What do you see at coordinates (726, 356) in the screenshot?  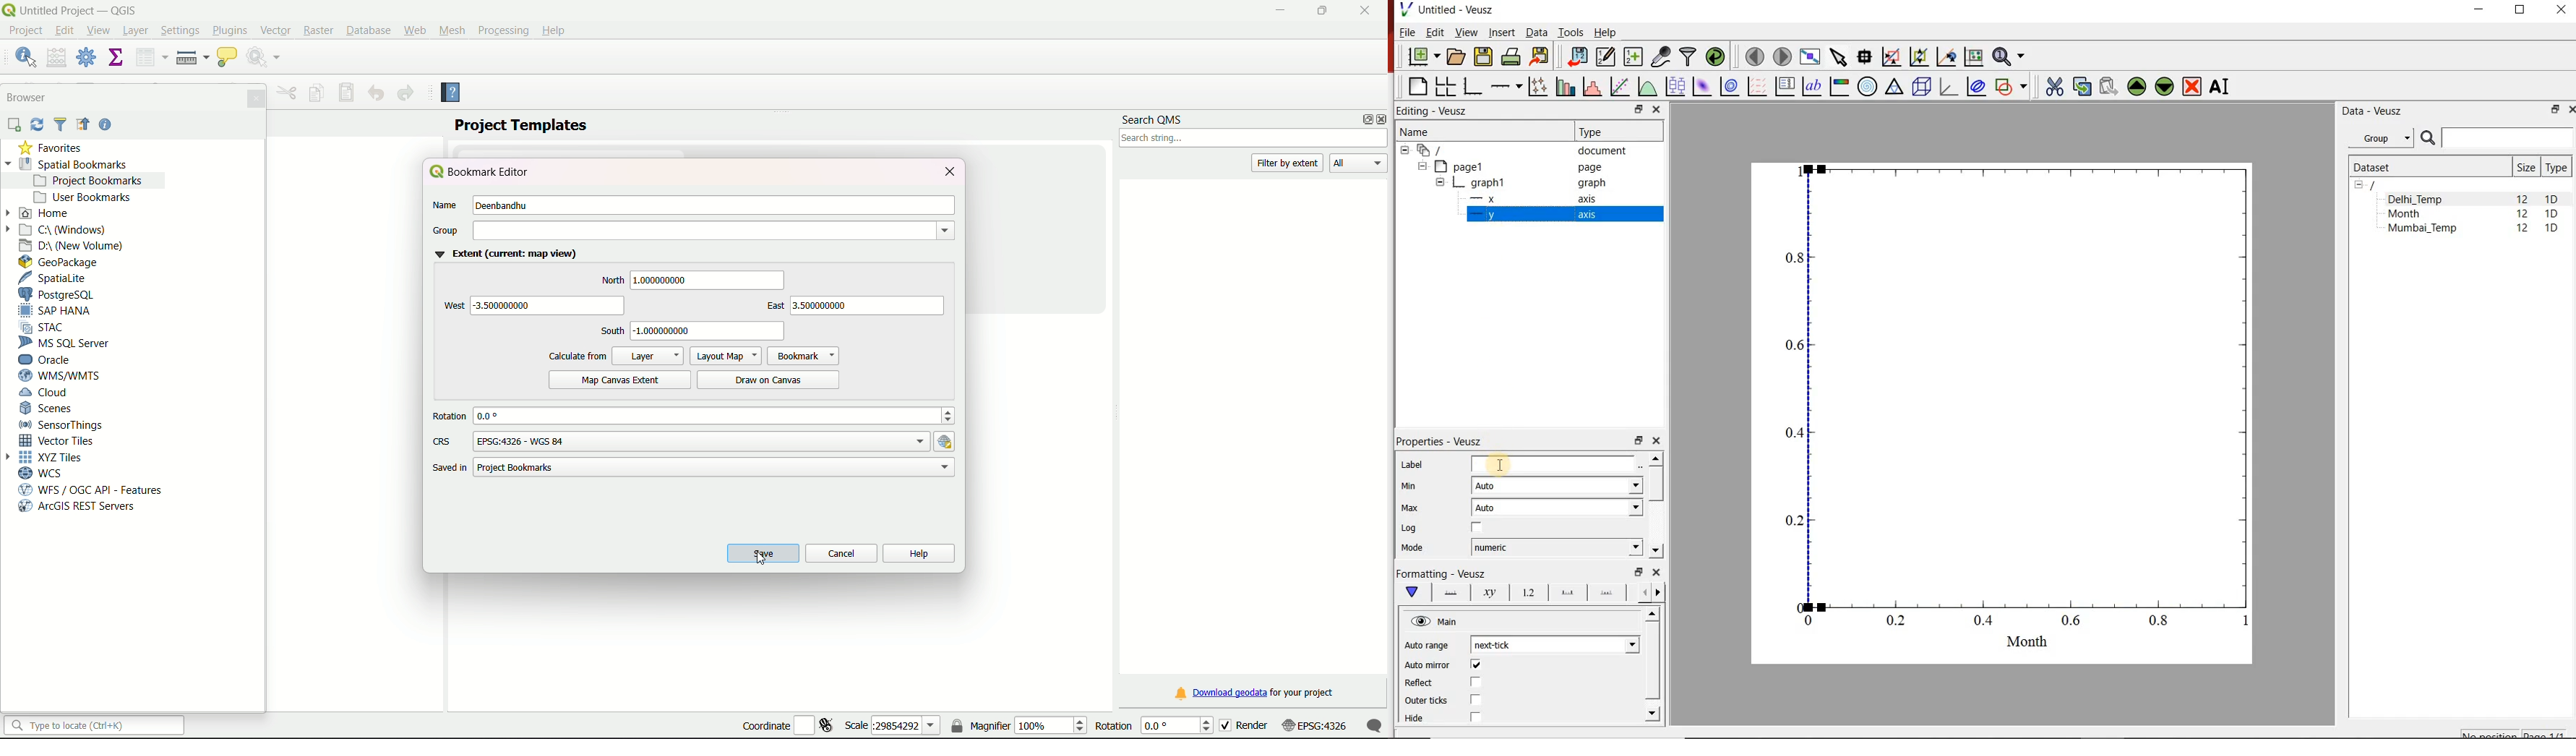 I see `Layout Map` at bounding box center [726, 356].